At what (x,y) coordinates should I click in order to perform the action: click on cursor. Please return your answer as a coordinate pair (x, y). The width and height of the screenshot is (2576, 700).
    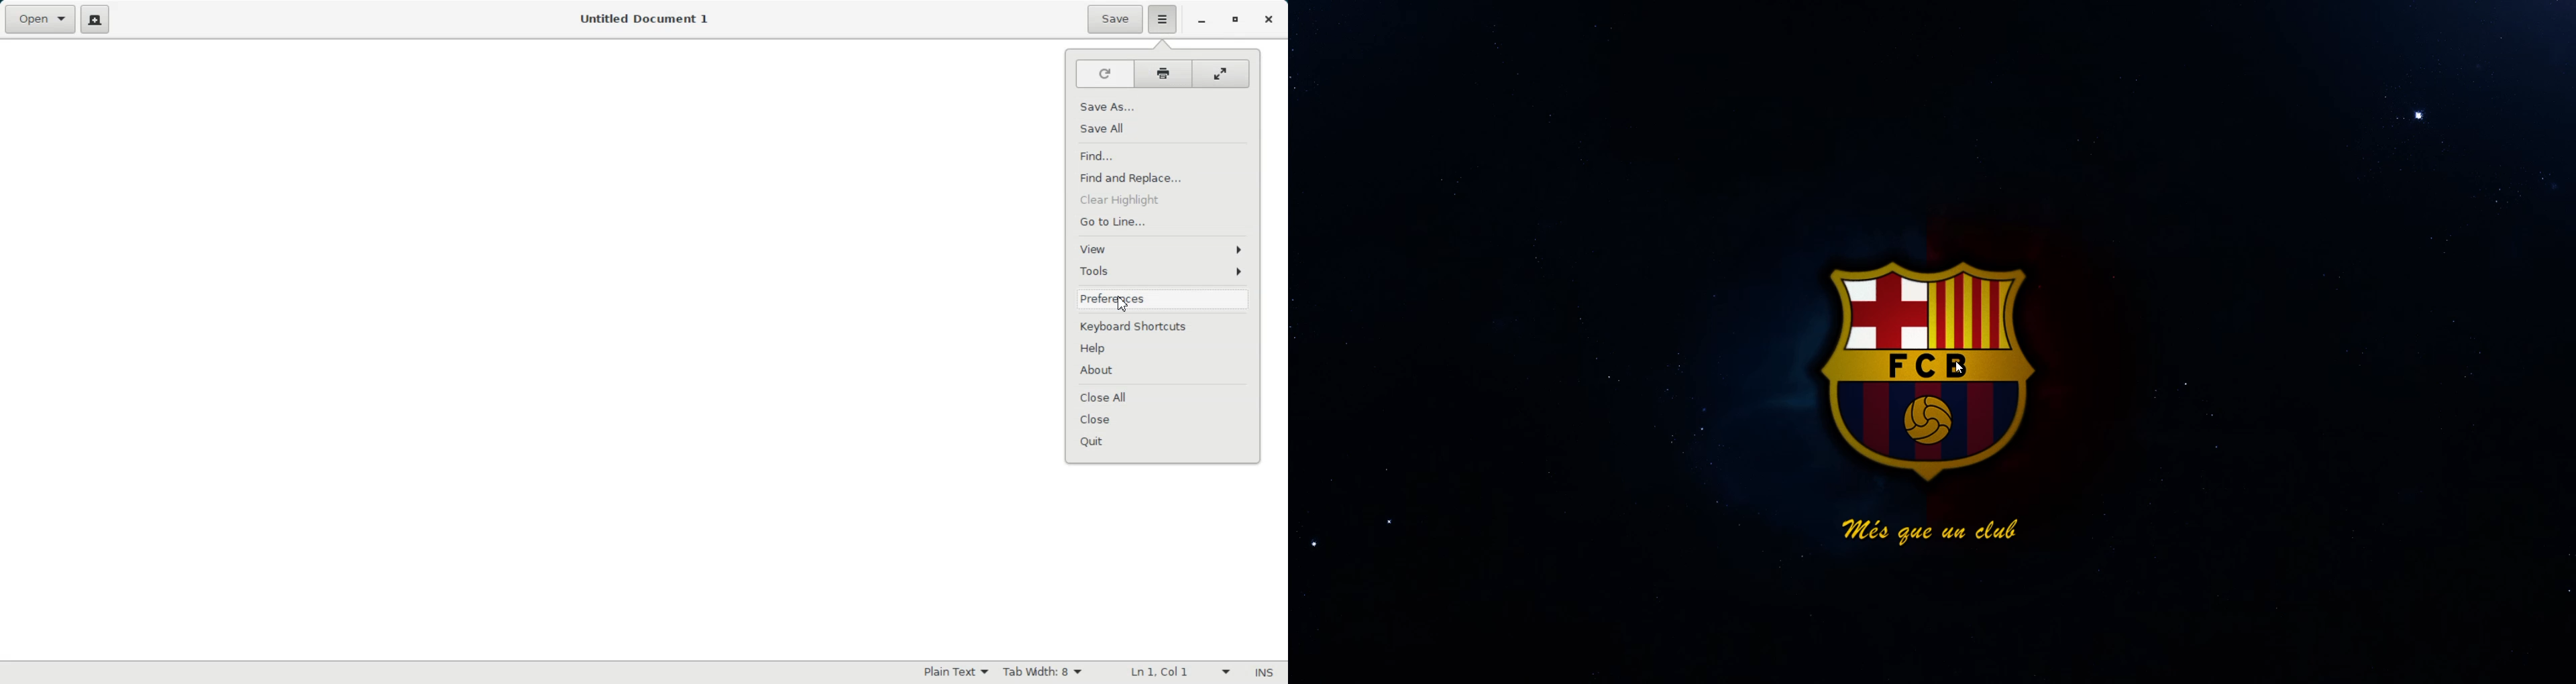
    Looking at the image, I should click on (1949, 368).